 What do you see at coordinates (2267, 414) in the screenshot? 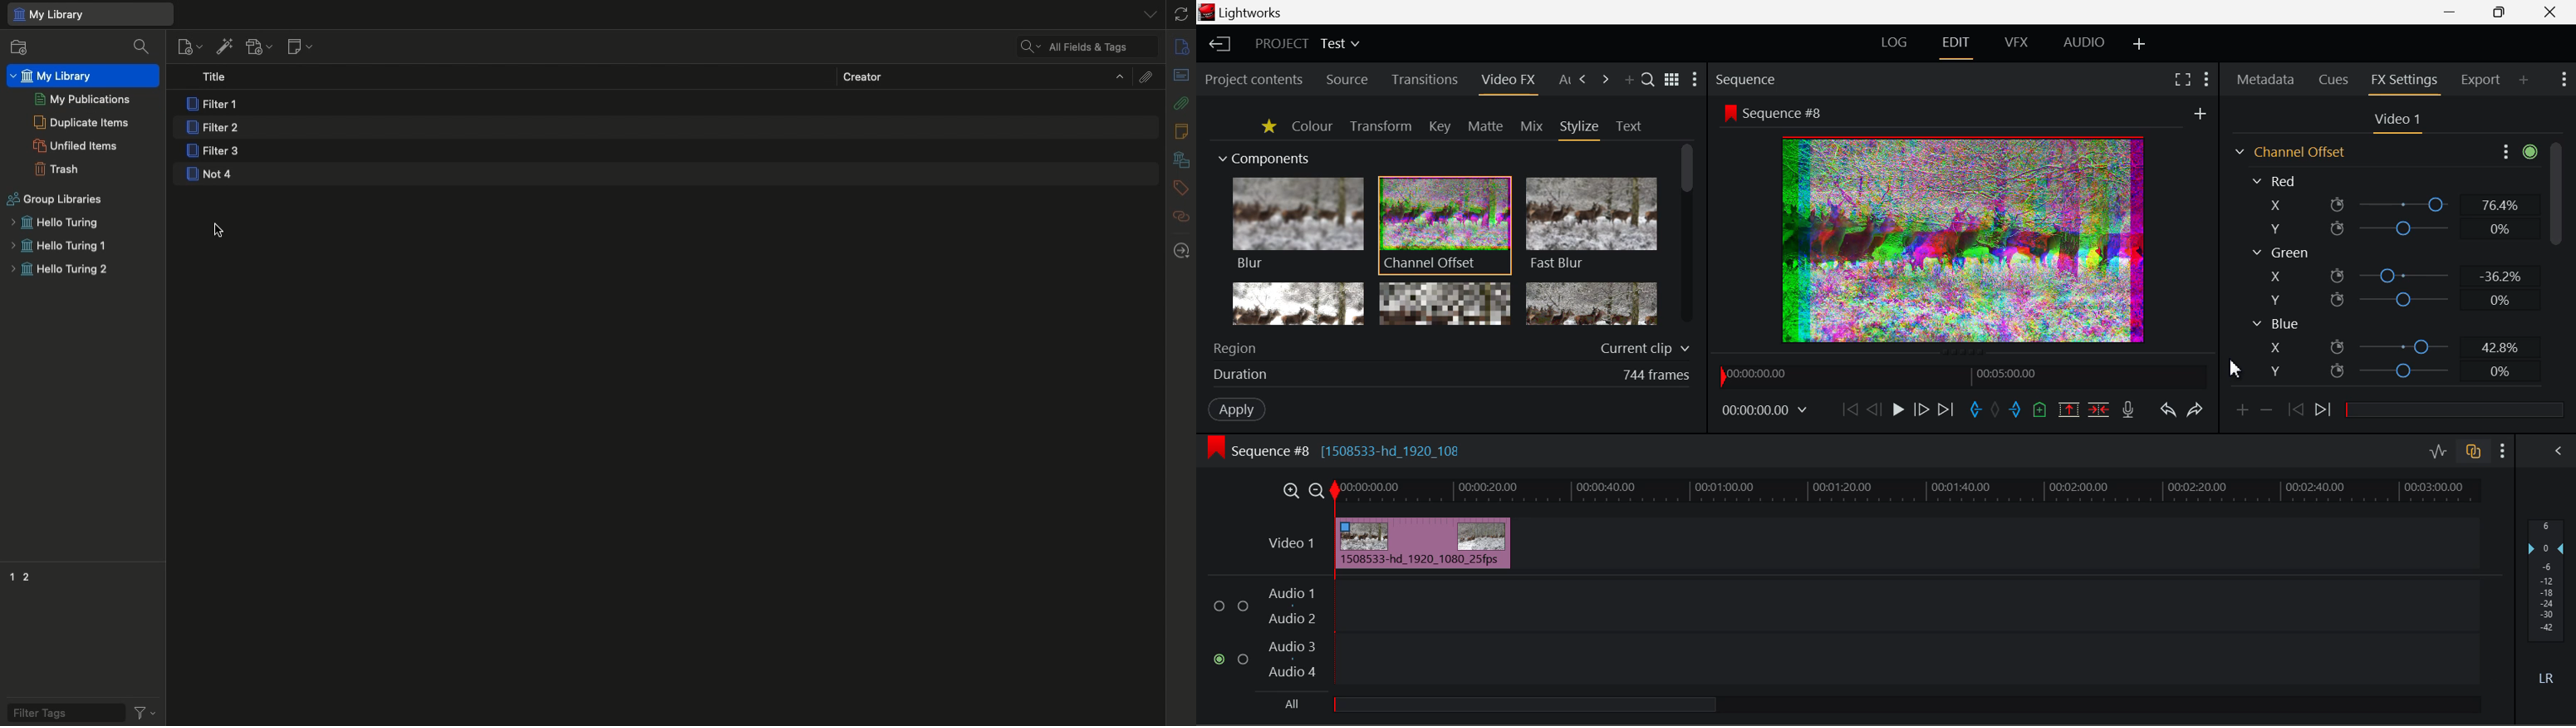
I see `Remove keyframe` at bounding box center [2267, 414].